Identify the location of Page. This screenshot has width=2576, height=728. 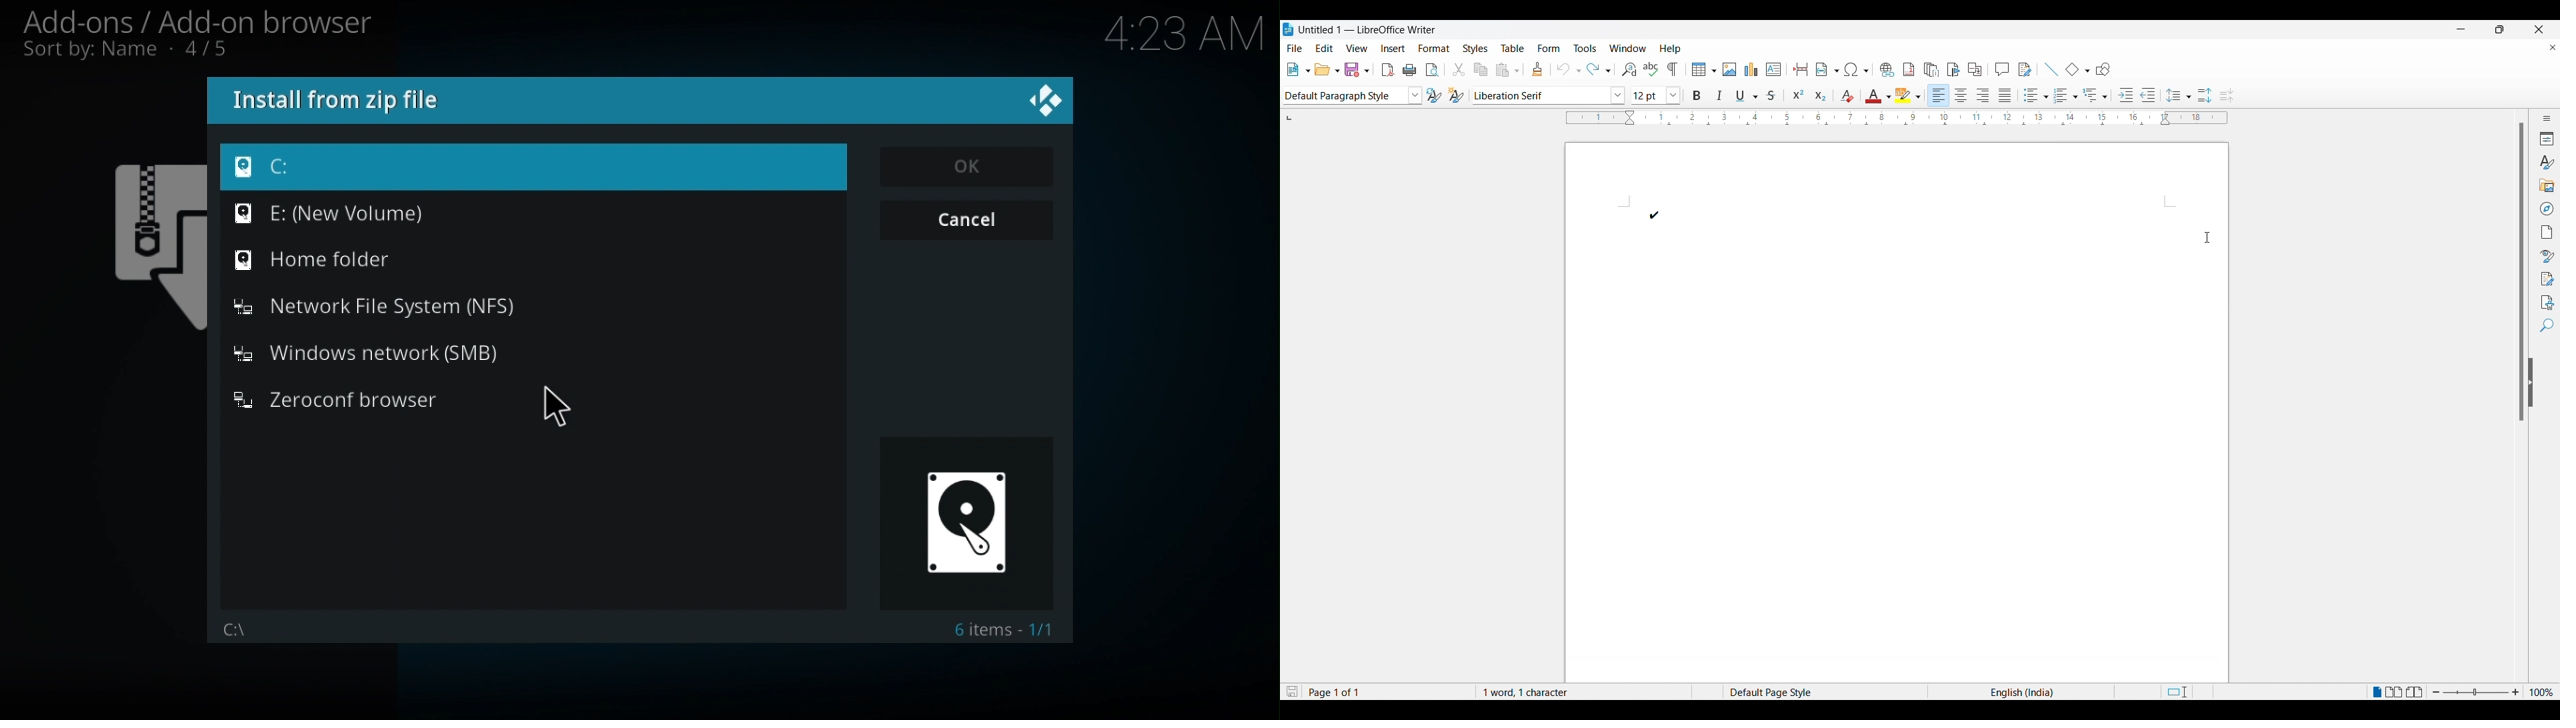
(2546, 230).